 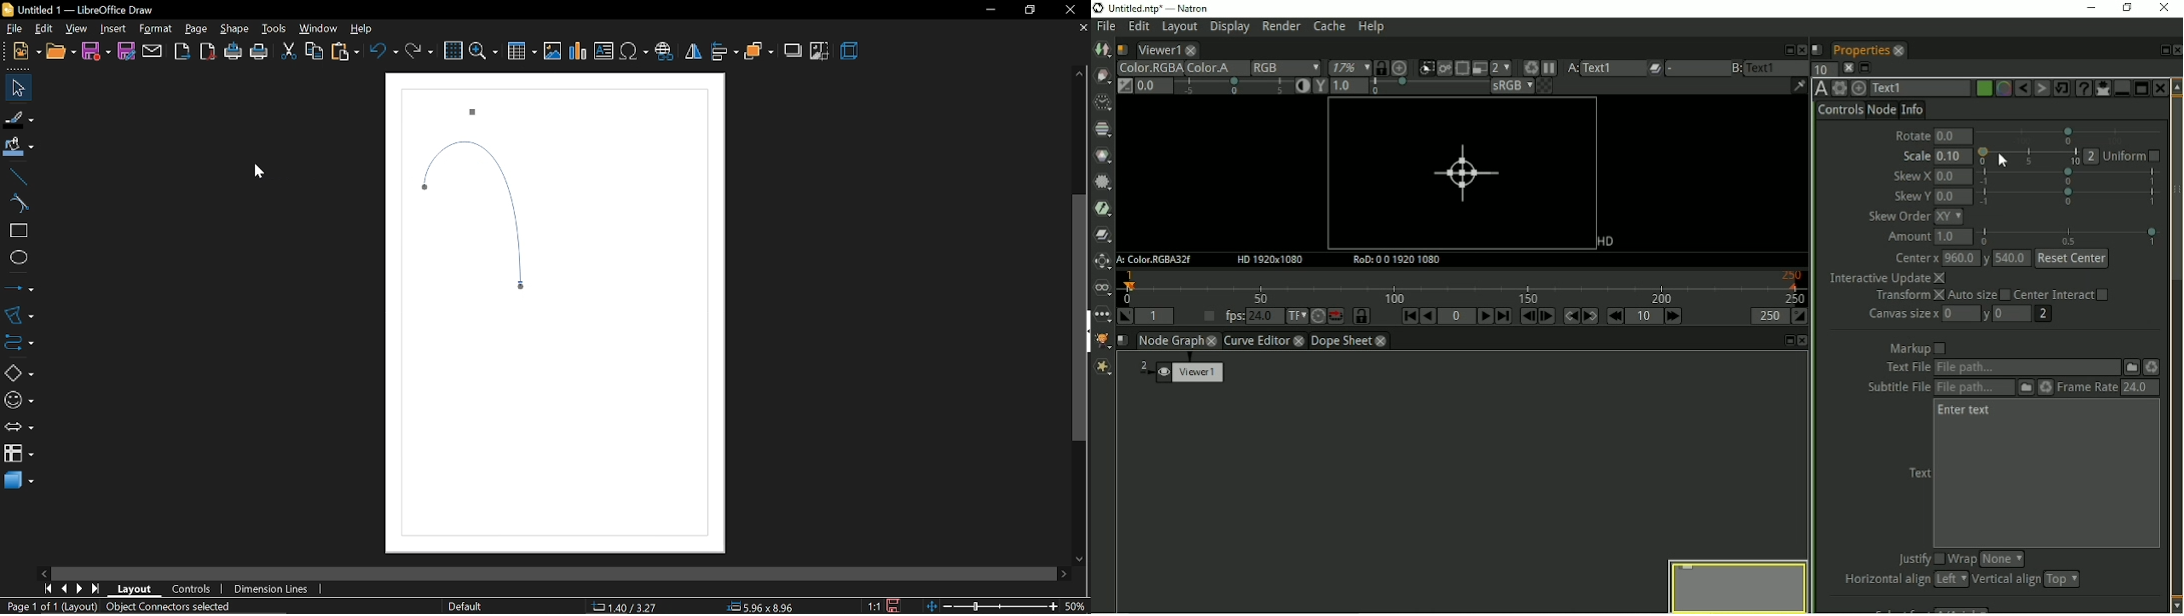 I want to click on fill line, so click(x=20, y=118).